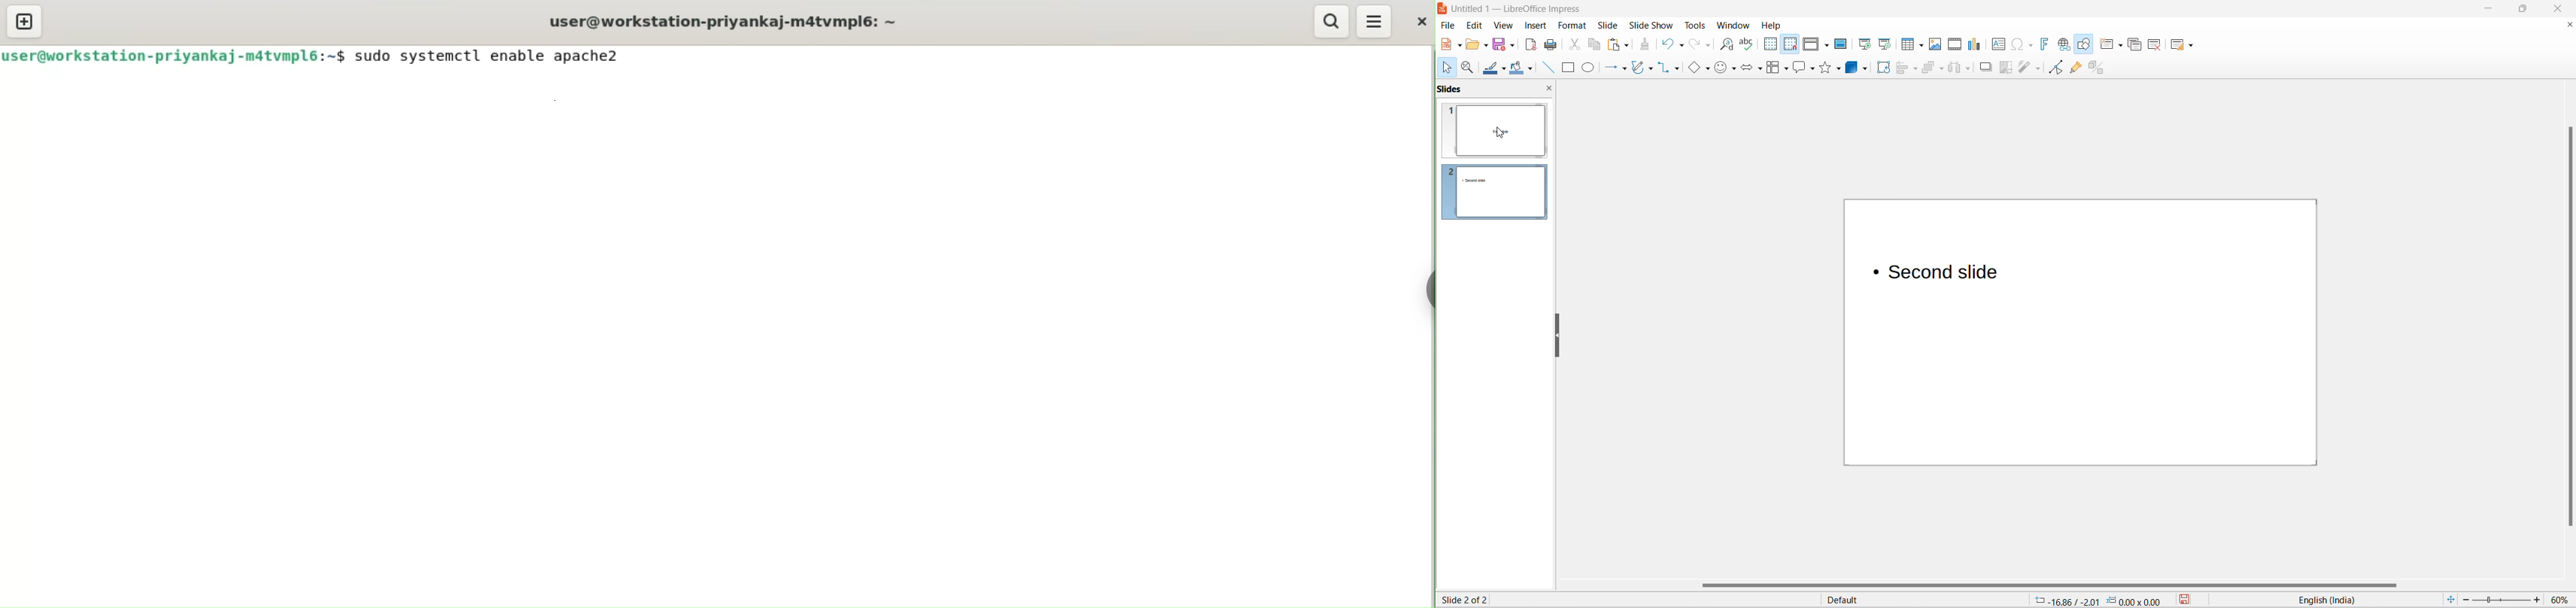 Image resolution: width=2576 pixels, height=616 pixels. I want to click on , so click(1609, 23).